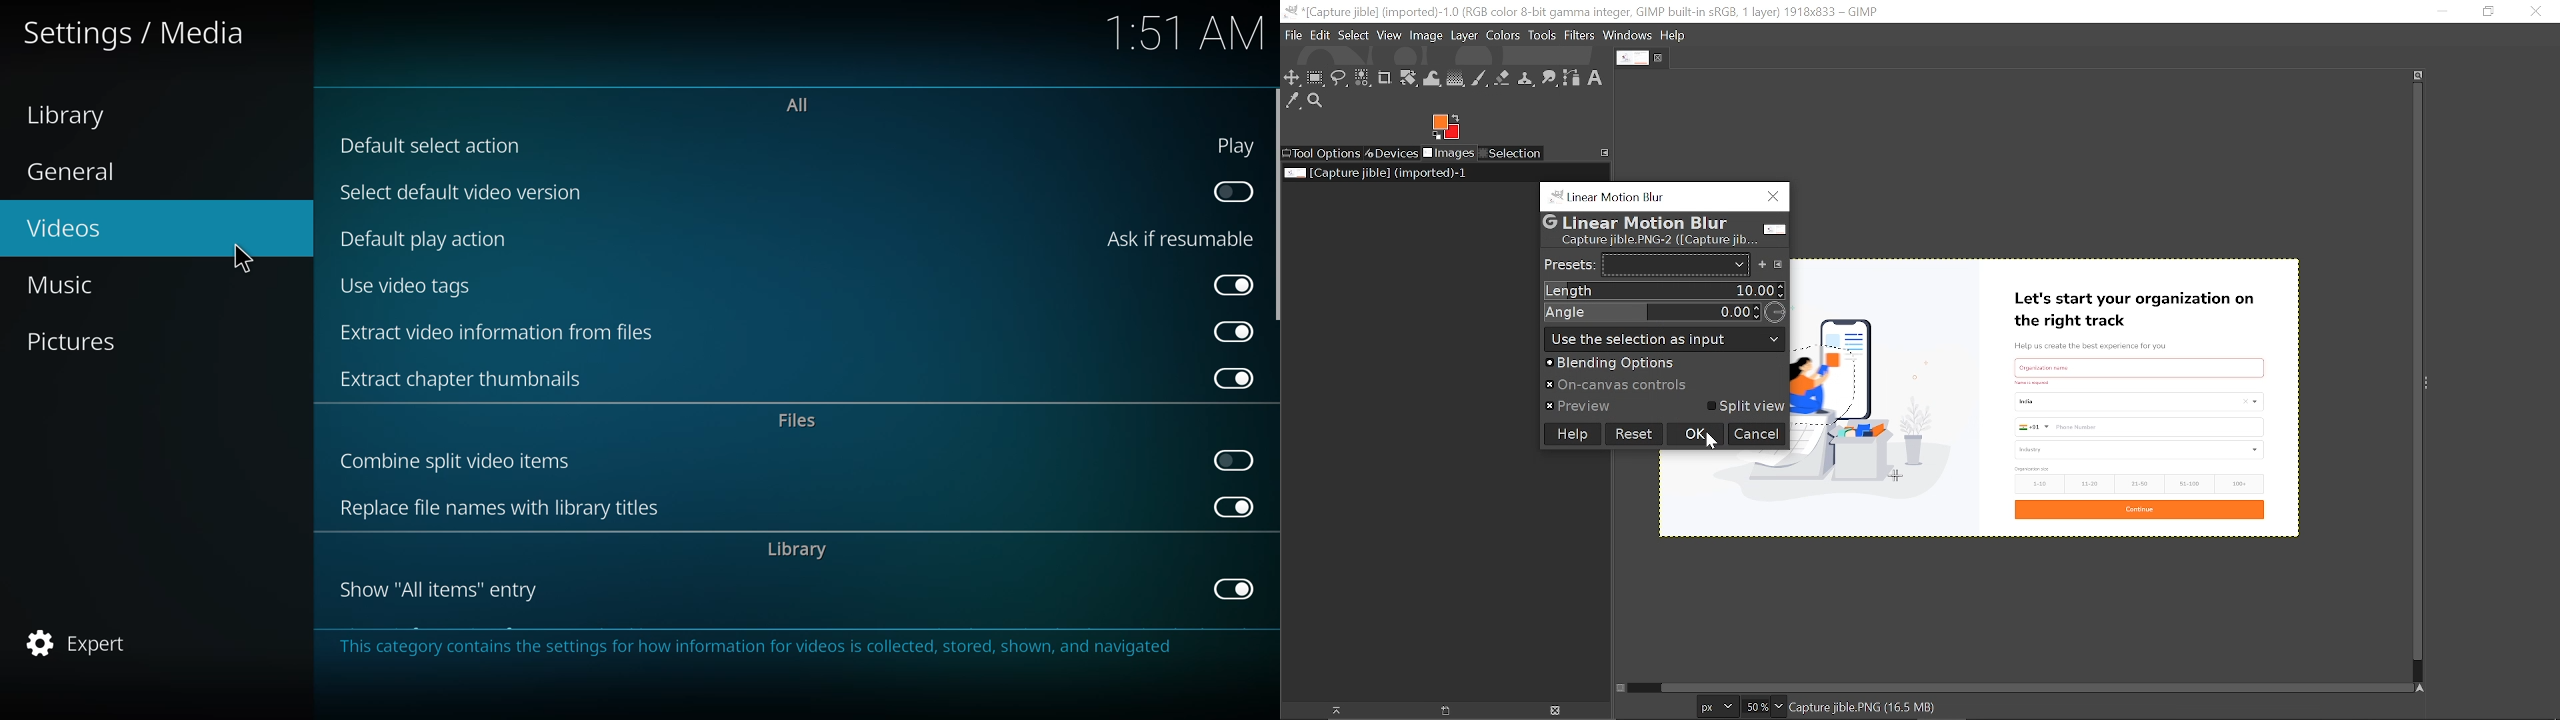  Describe the element at coordinates (1675, 264) in the screenshot. I see `Presets` at that location.